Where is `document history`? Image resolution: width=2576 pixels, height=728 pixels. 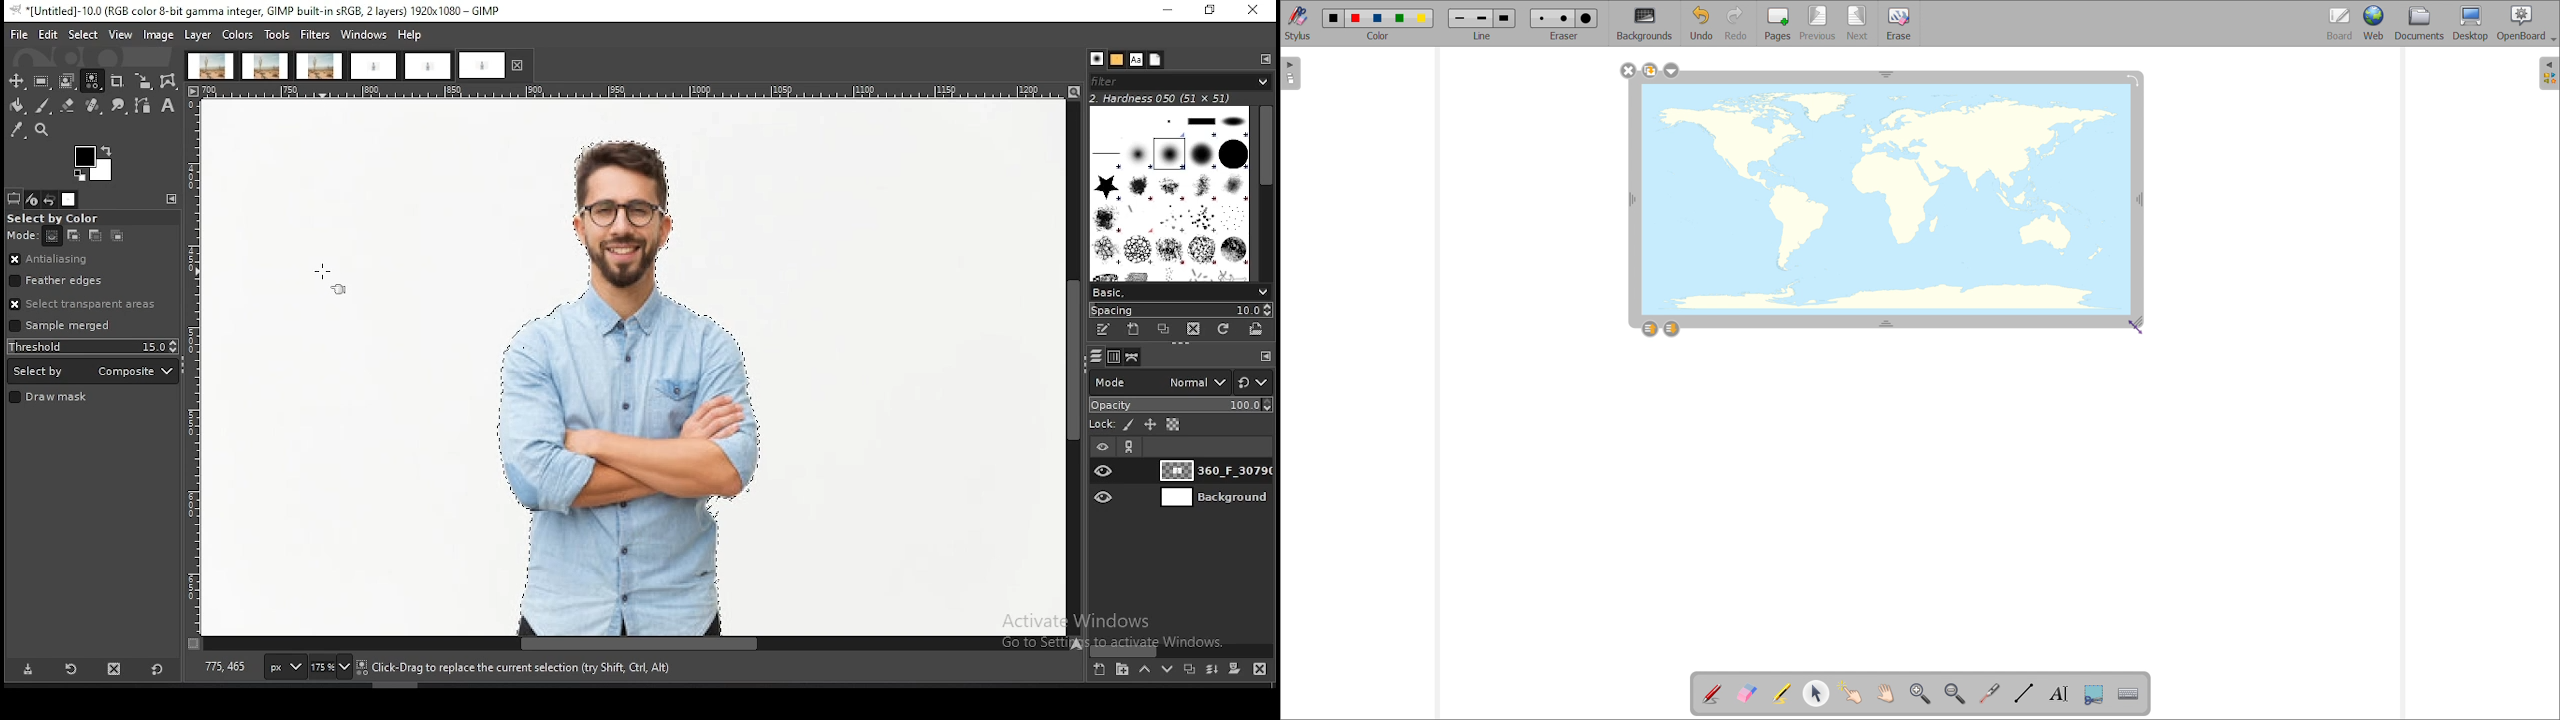 document history is located at coordinates (1156, 59).